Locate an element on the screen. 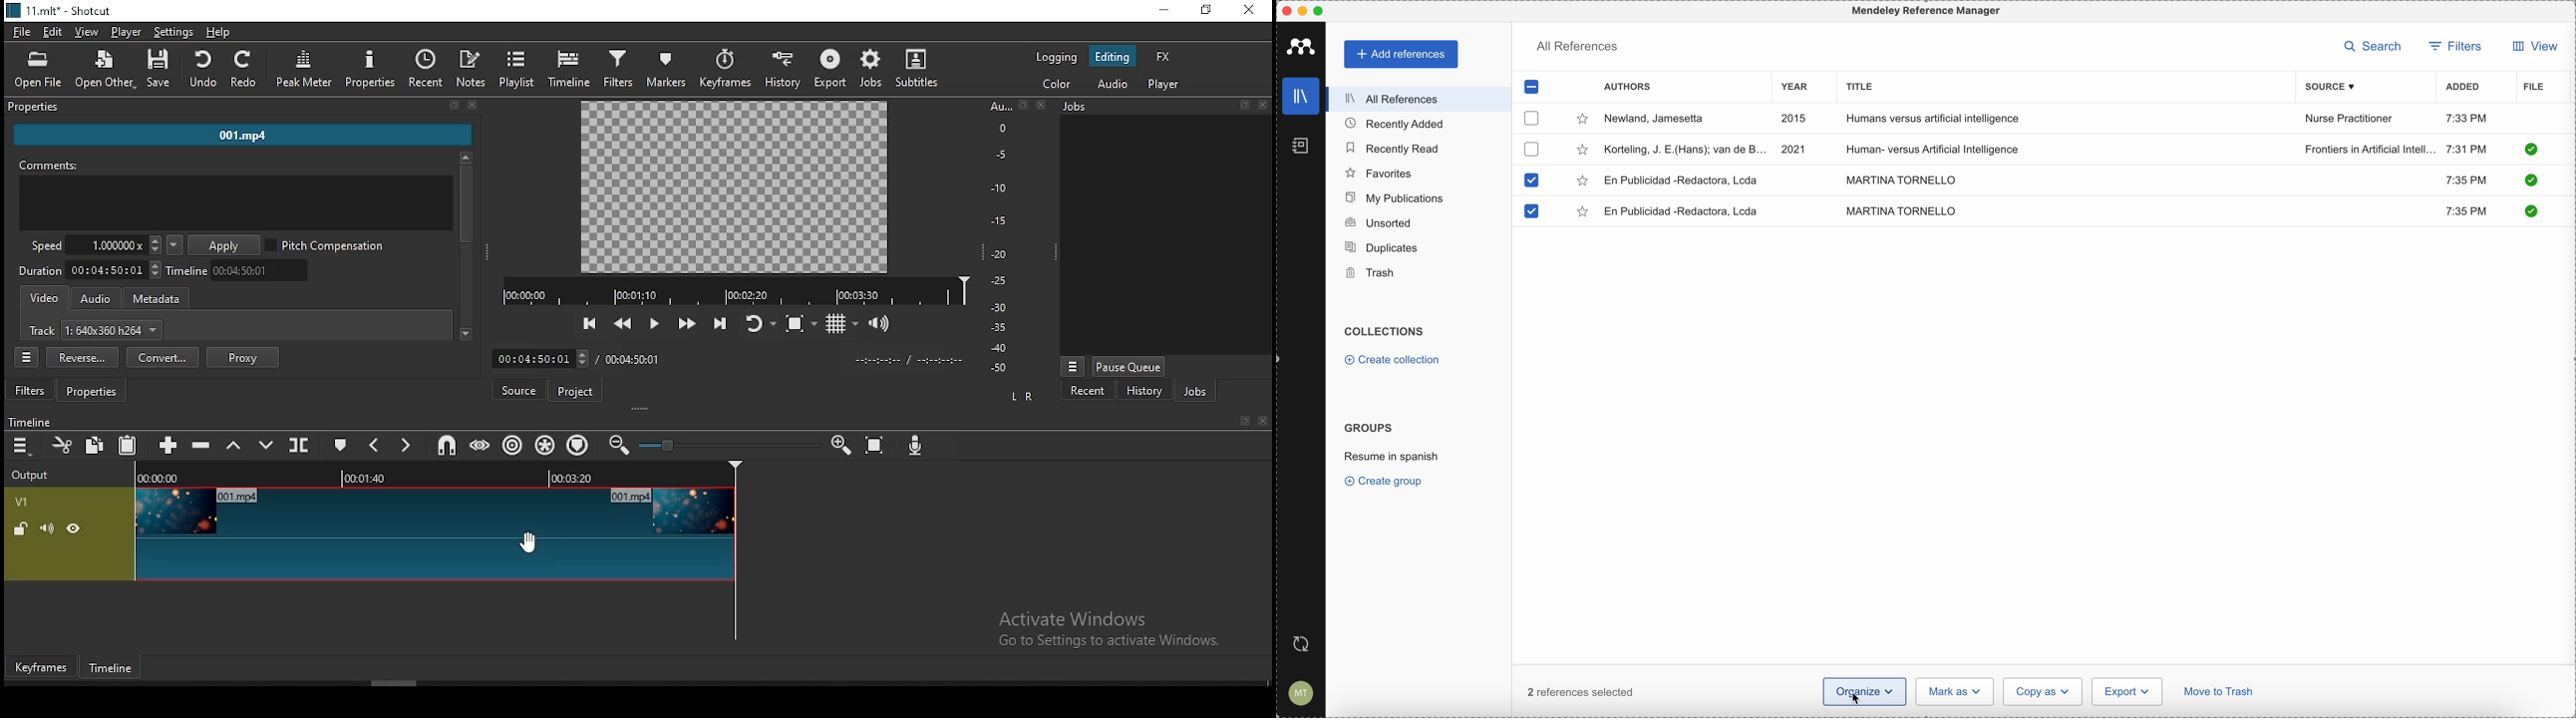 Image resolution: width=2576 pixels, height=728 pixels. zoom bar is located at coordinates (727, 445).